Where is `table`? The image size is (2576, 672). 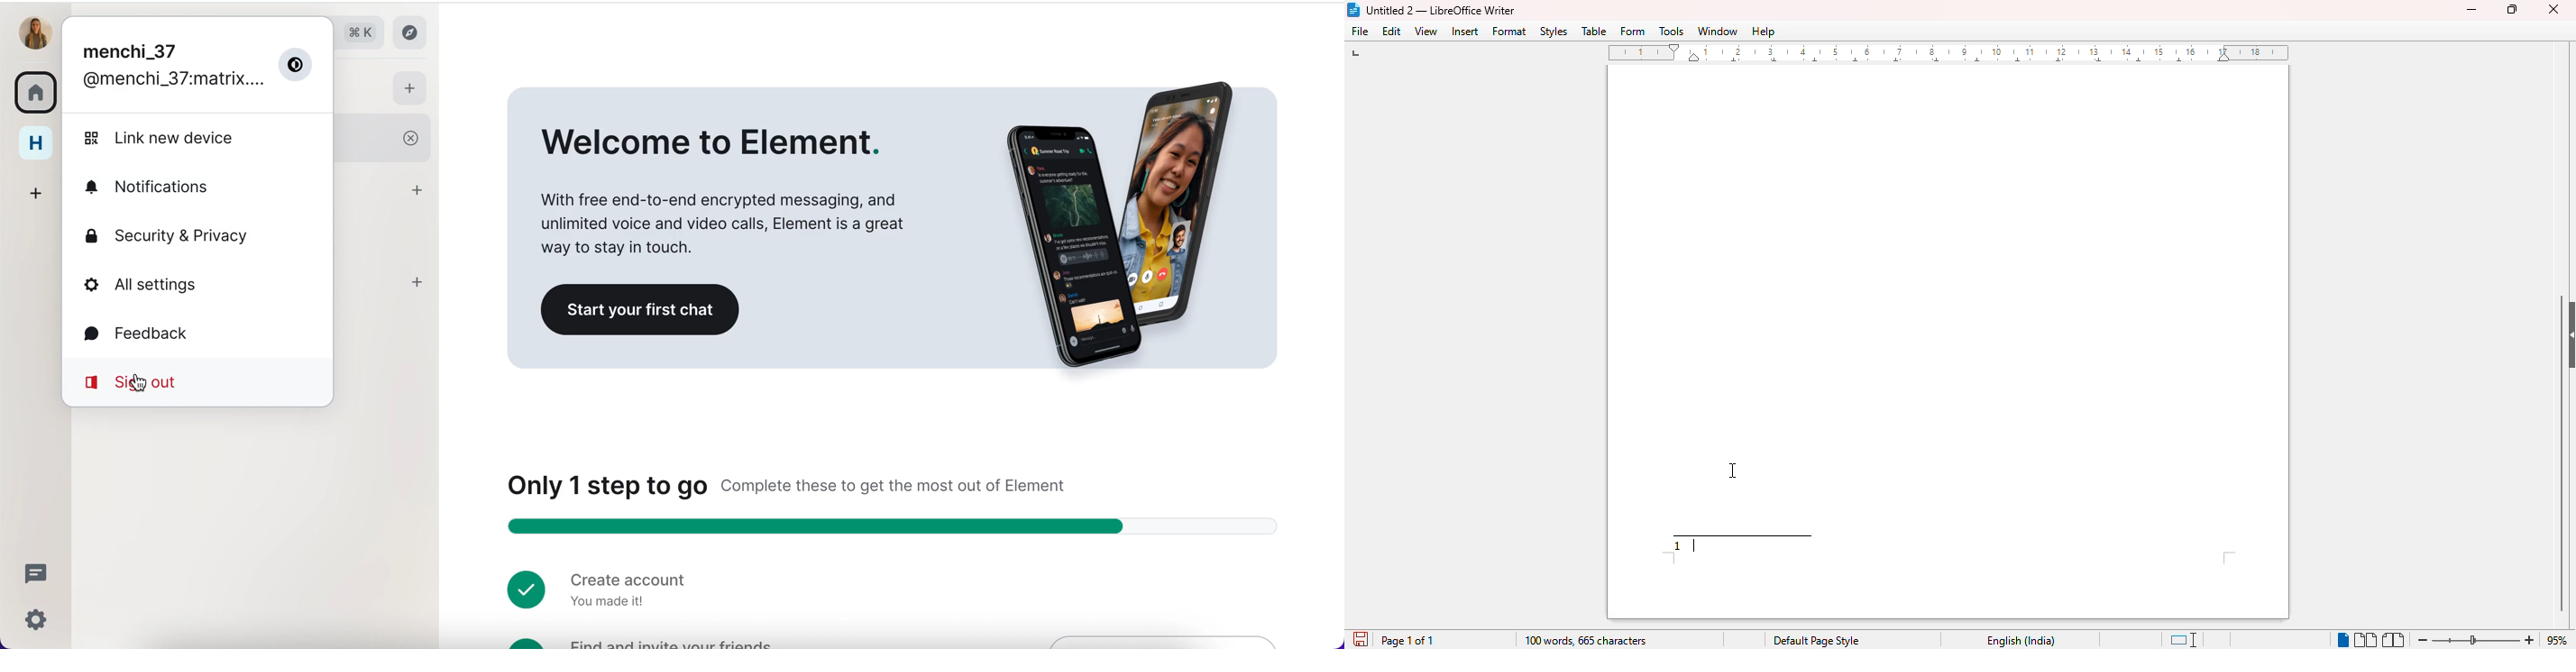 table is located at coordinates (1594, 31).